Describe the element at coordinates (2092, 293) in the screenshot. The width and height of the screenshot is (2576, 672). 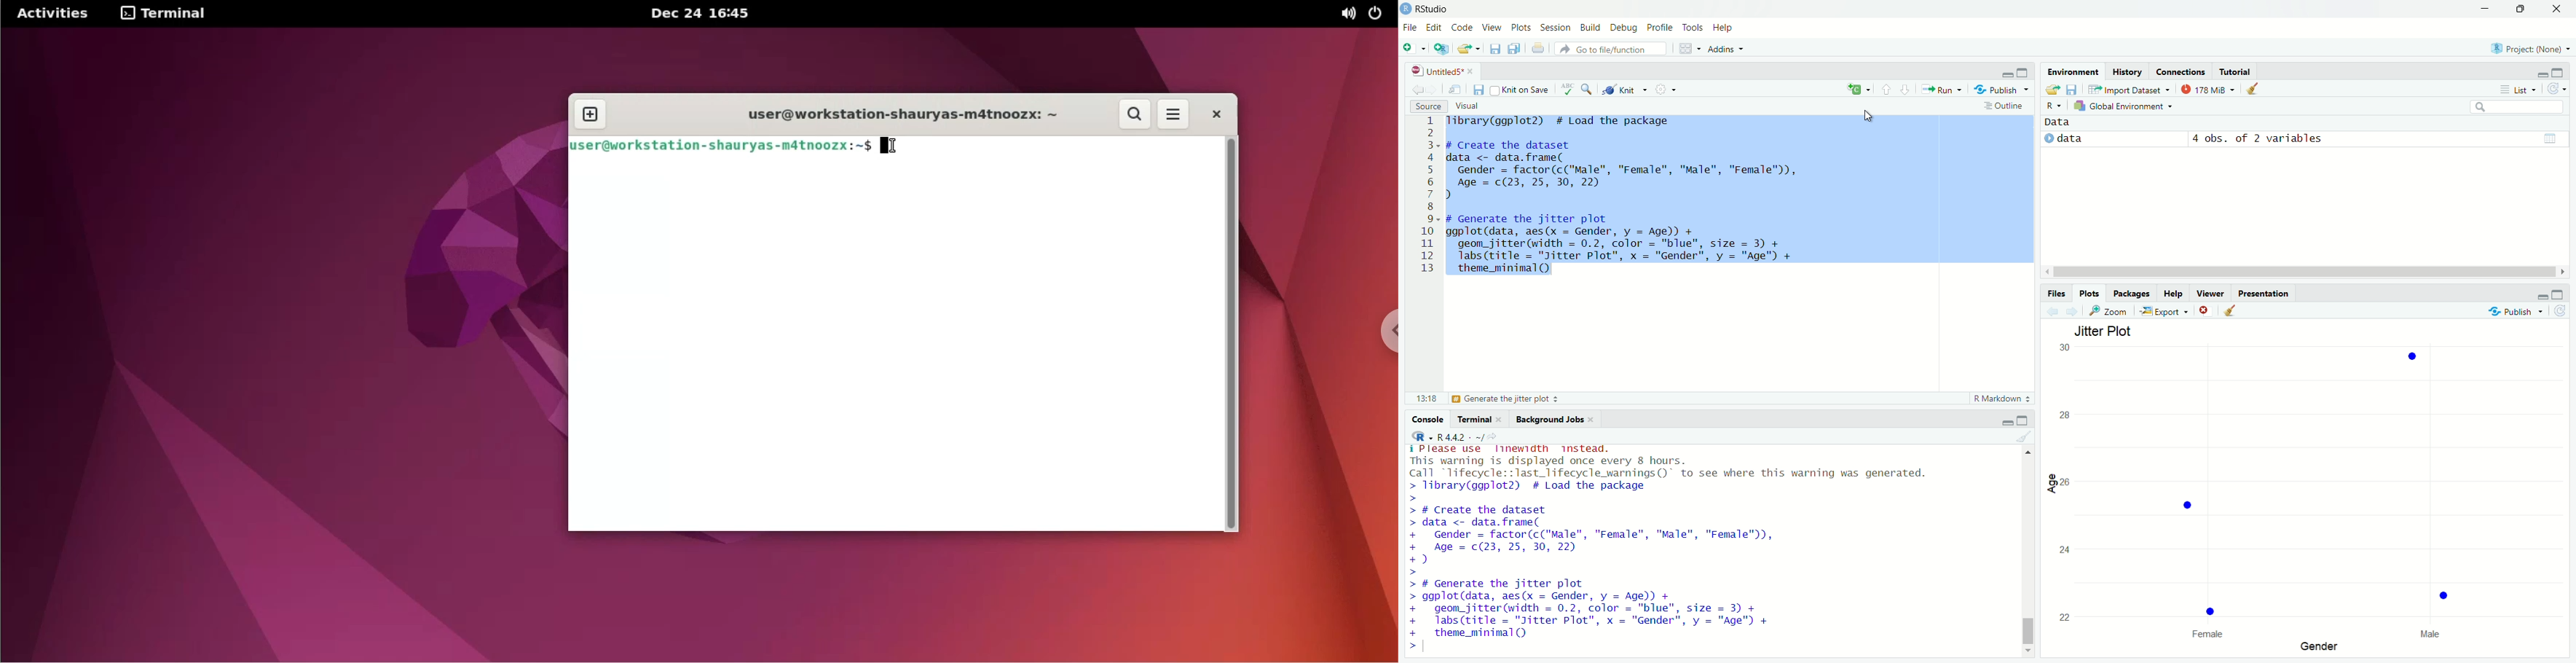
I see `plots` at that location.